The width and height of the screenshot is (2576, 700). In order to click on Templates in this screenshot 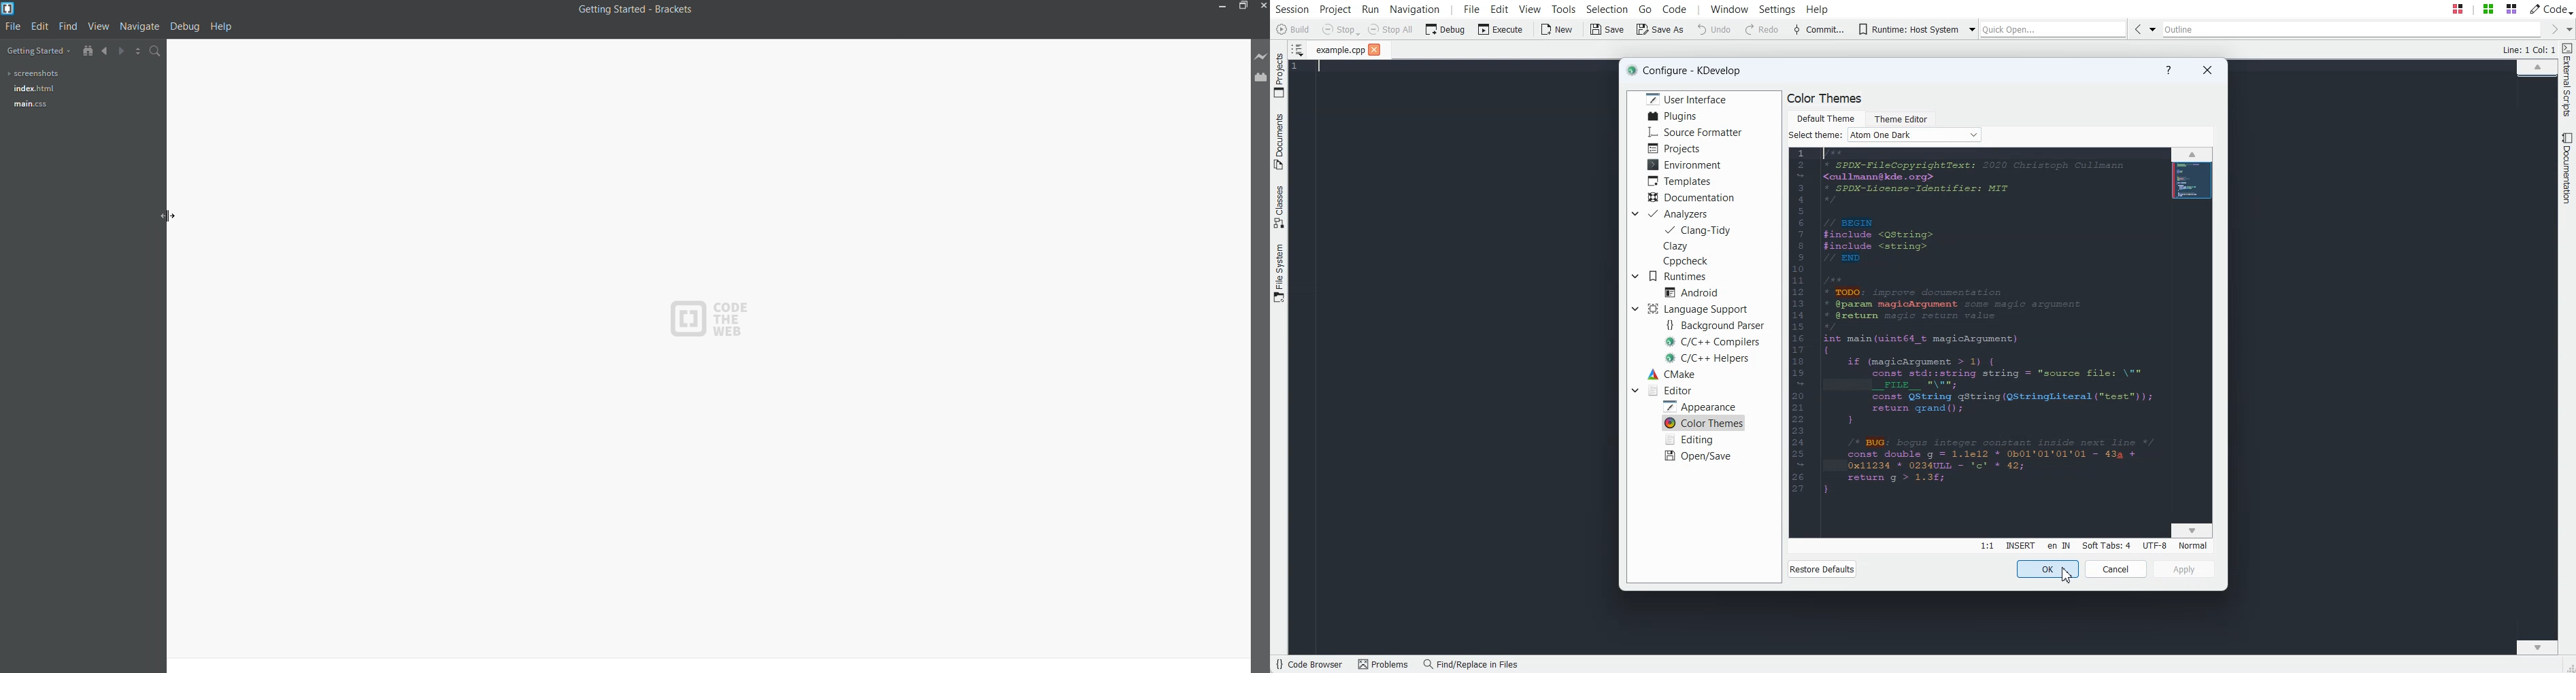, I will do `click(1682, 181)`.